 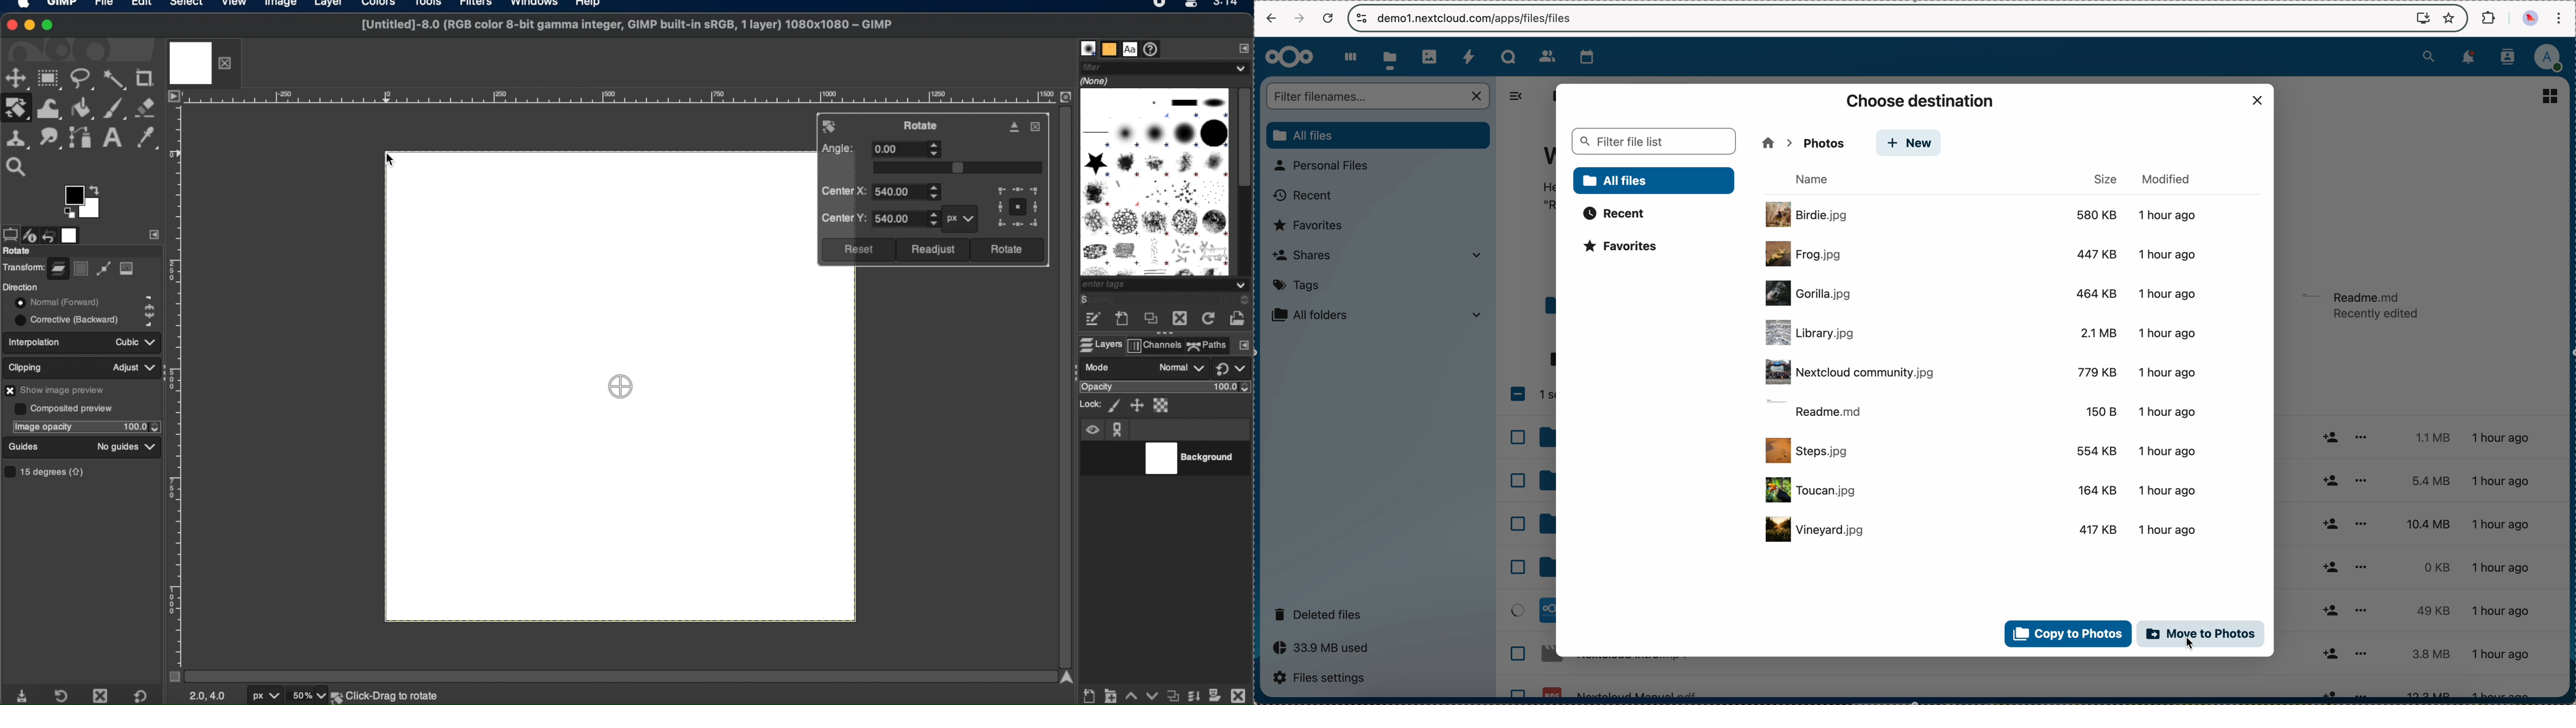 I want to click on [Untitled]-8.0 (RGB color 8-bit gamma integer, GIMP built-in sRGB, 1 layer) 1080x1080 - GIMP, so click(x=624, y=29).